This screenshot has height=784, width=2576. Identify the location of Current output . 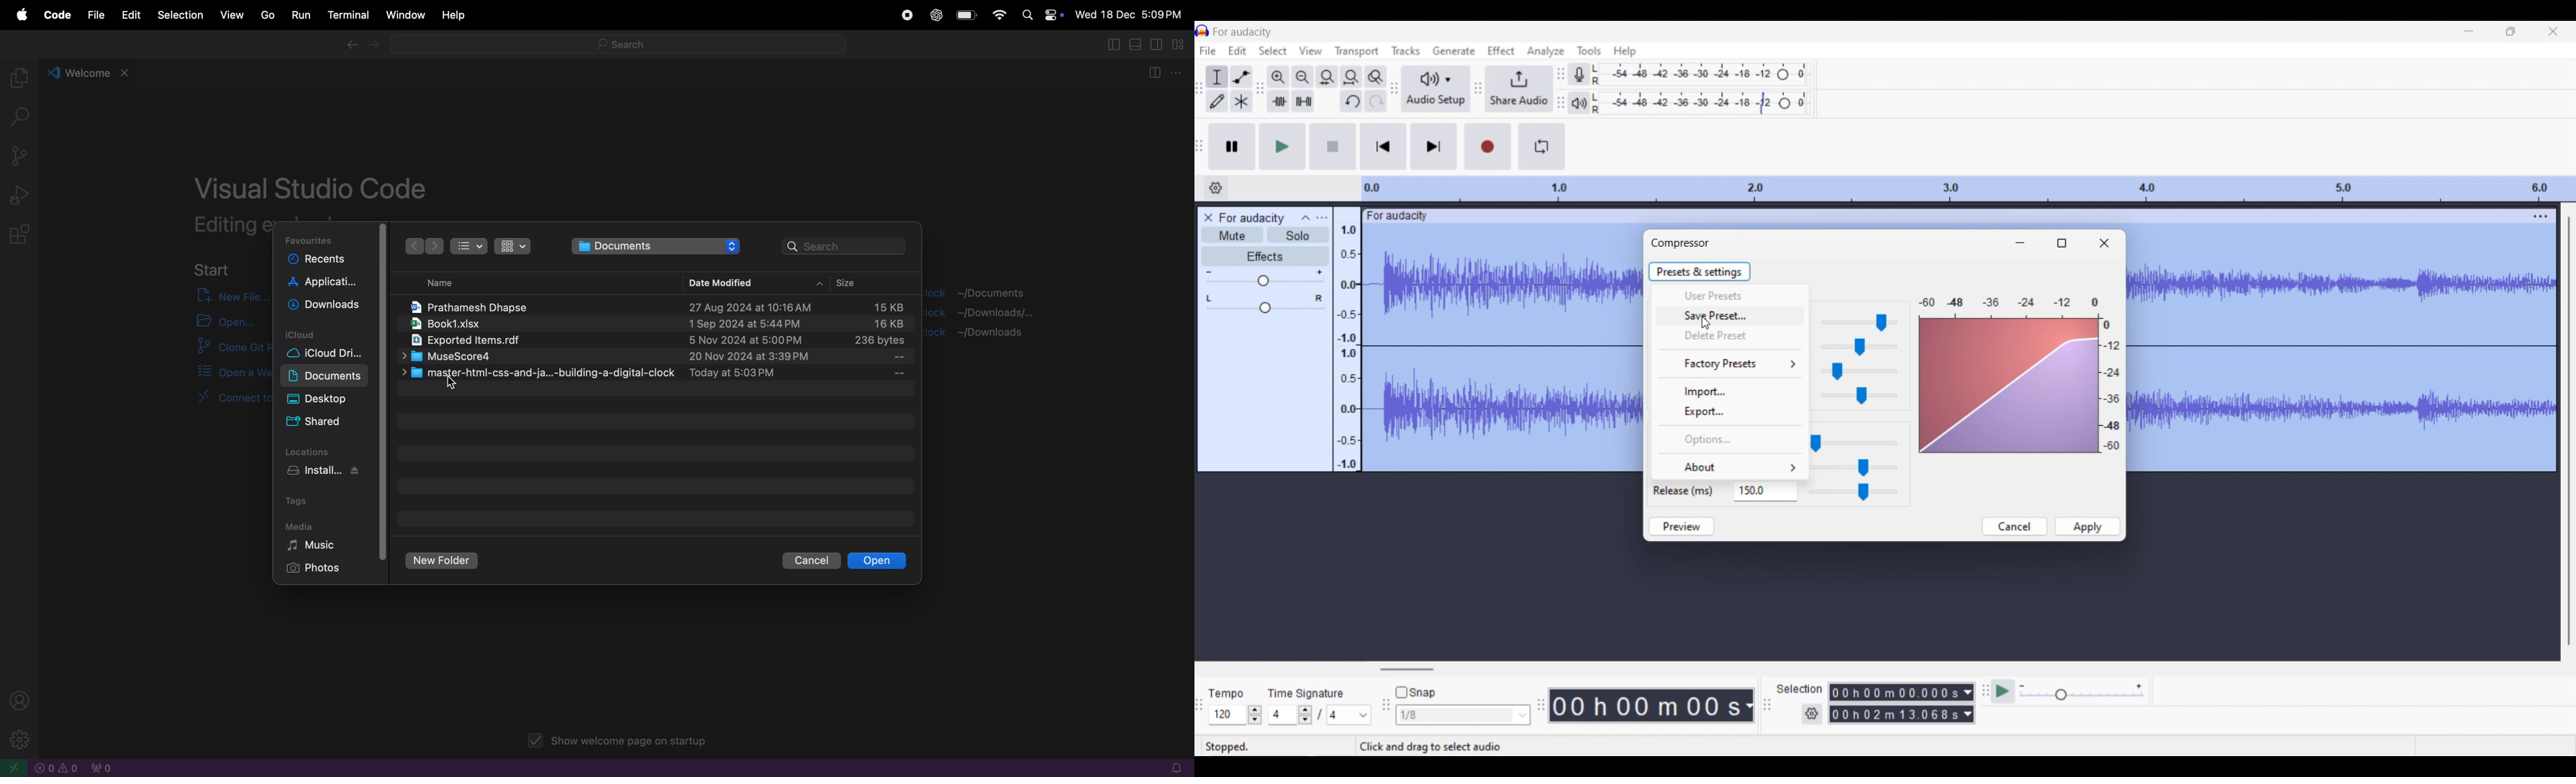
(2020, 375).